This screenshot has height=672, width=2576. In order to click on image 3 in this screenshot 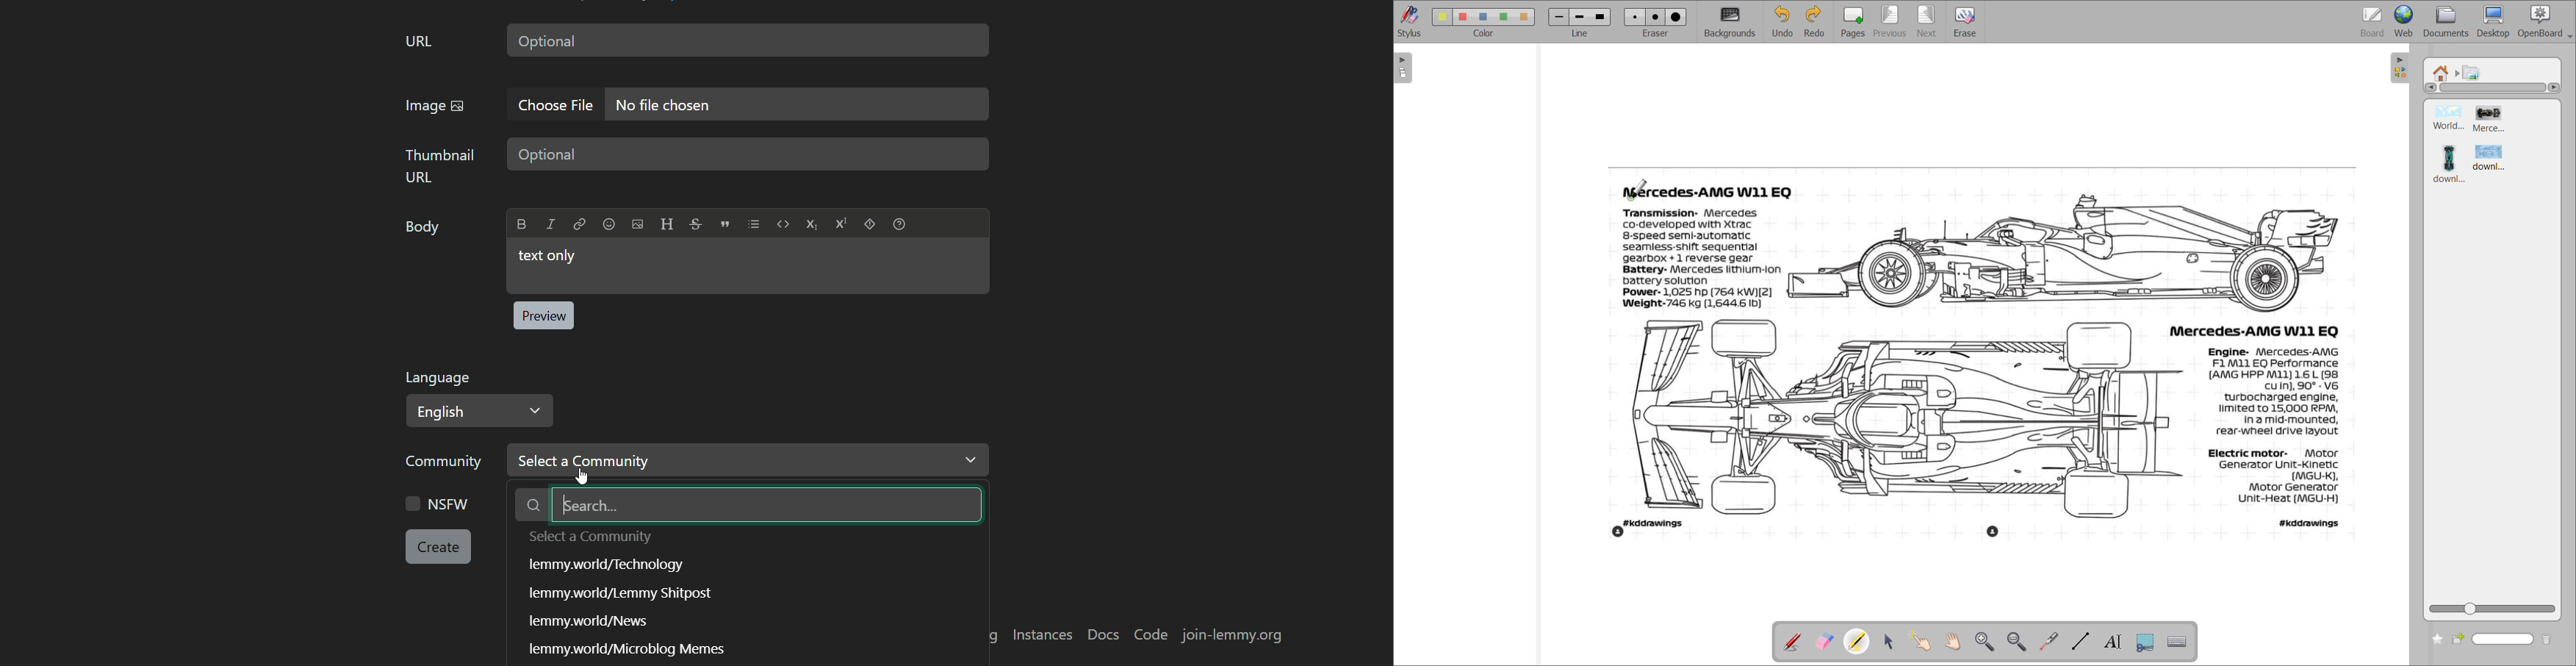, I will do `click(2448, 163)`.